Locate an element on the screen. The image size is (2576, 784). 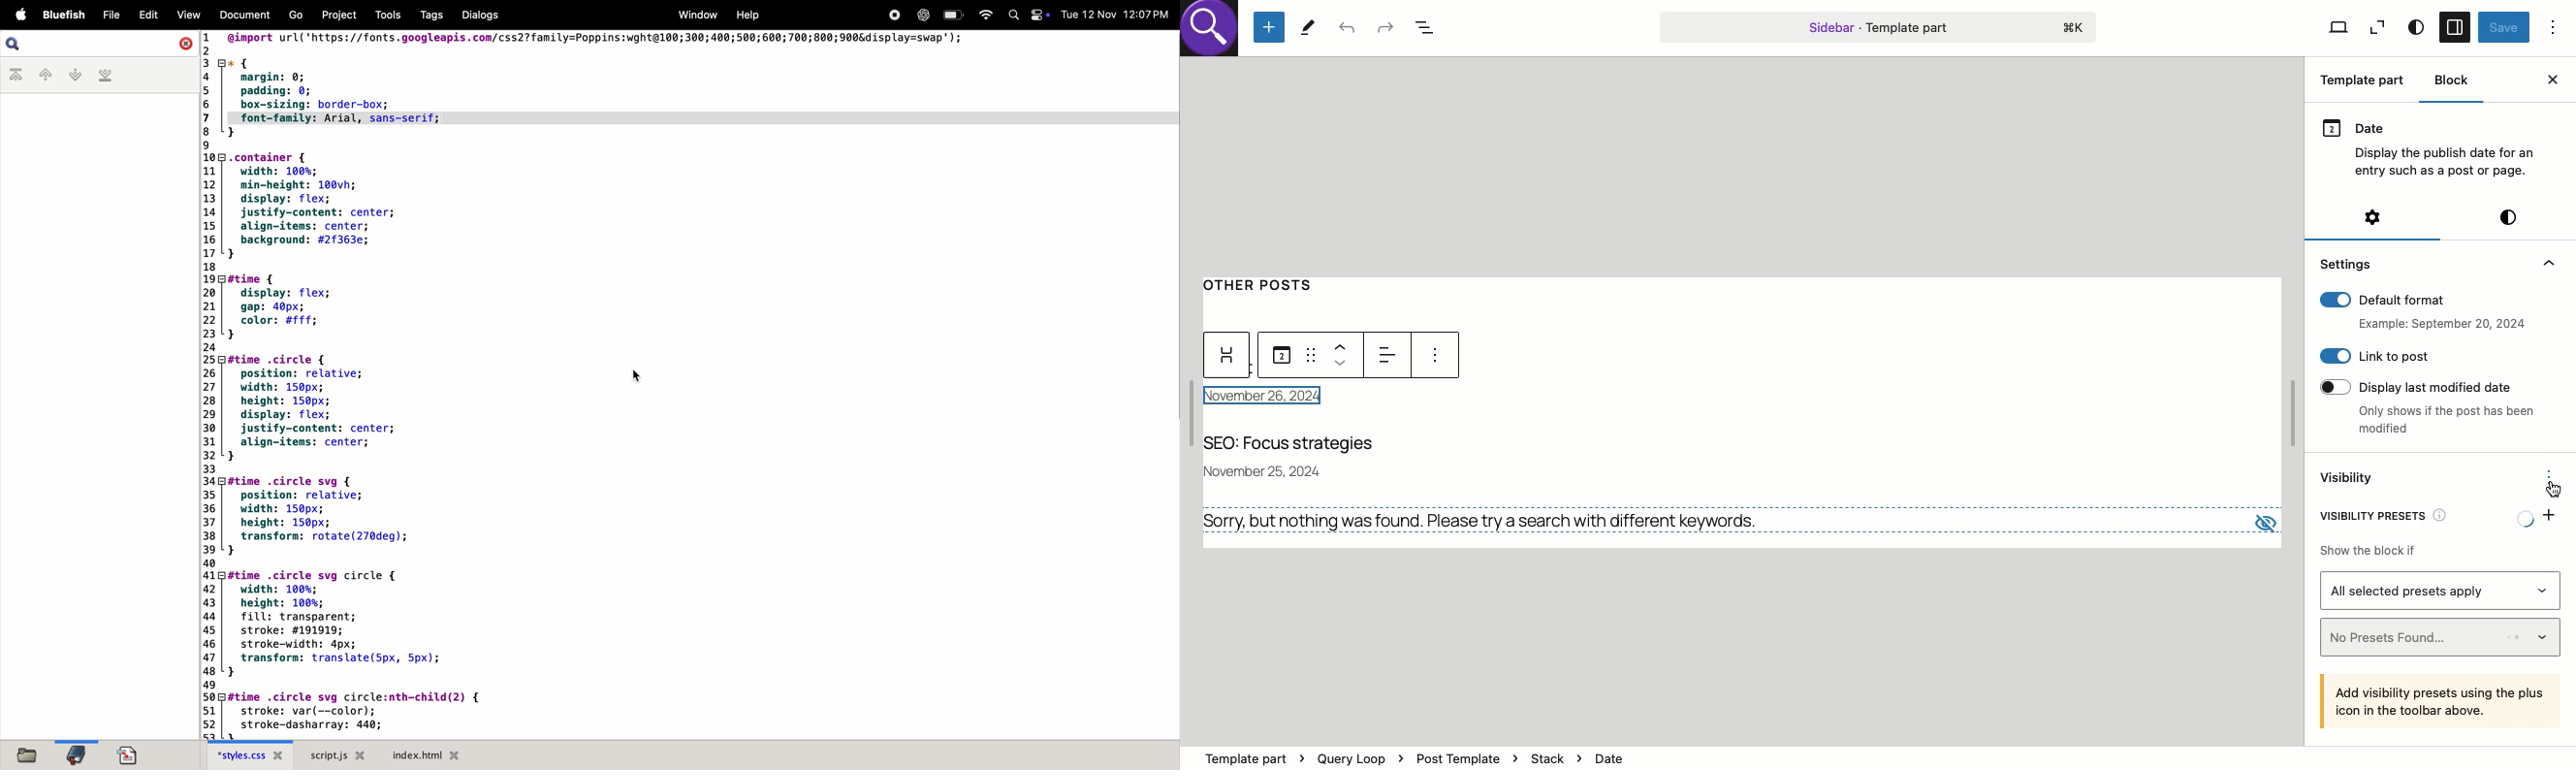
template part is located at coordinates (1416, 748).